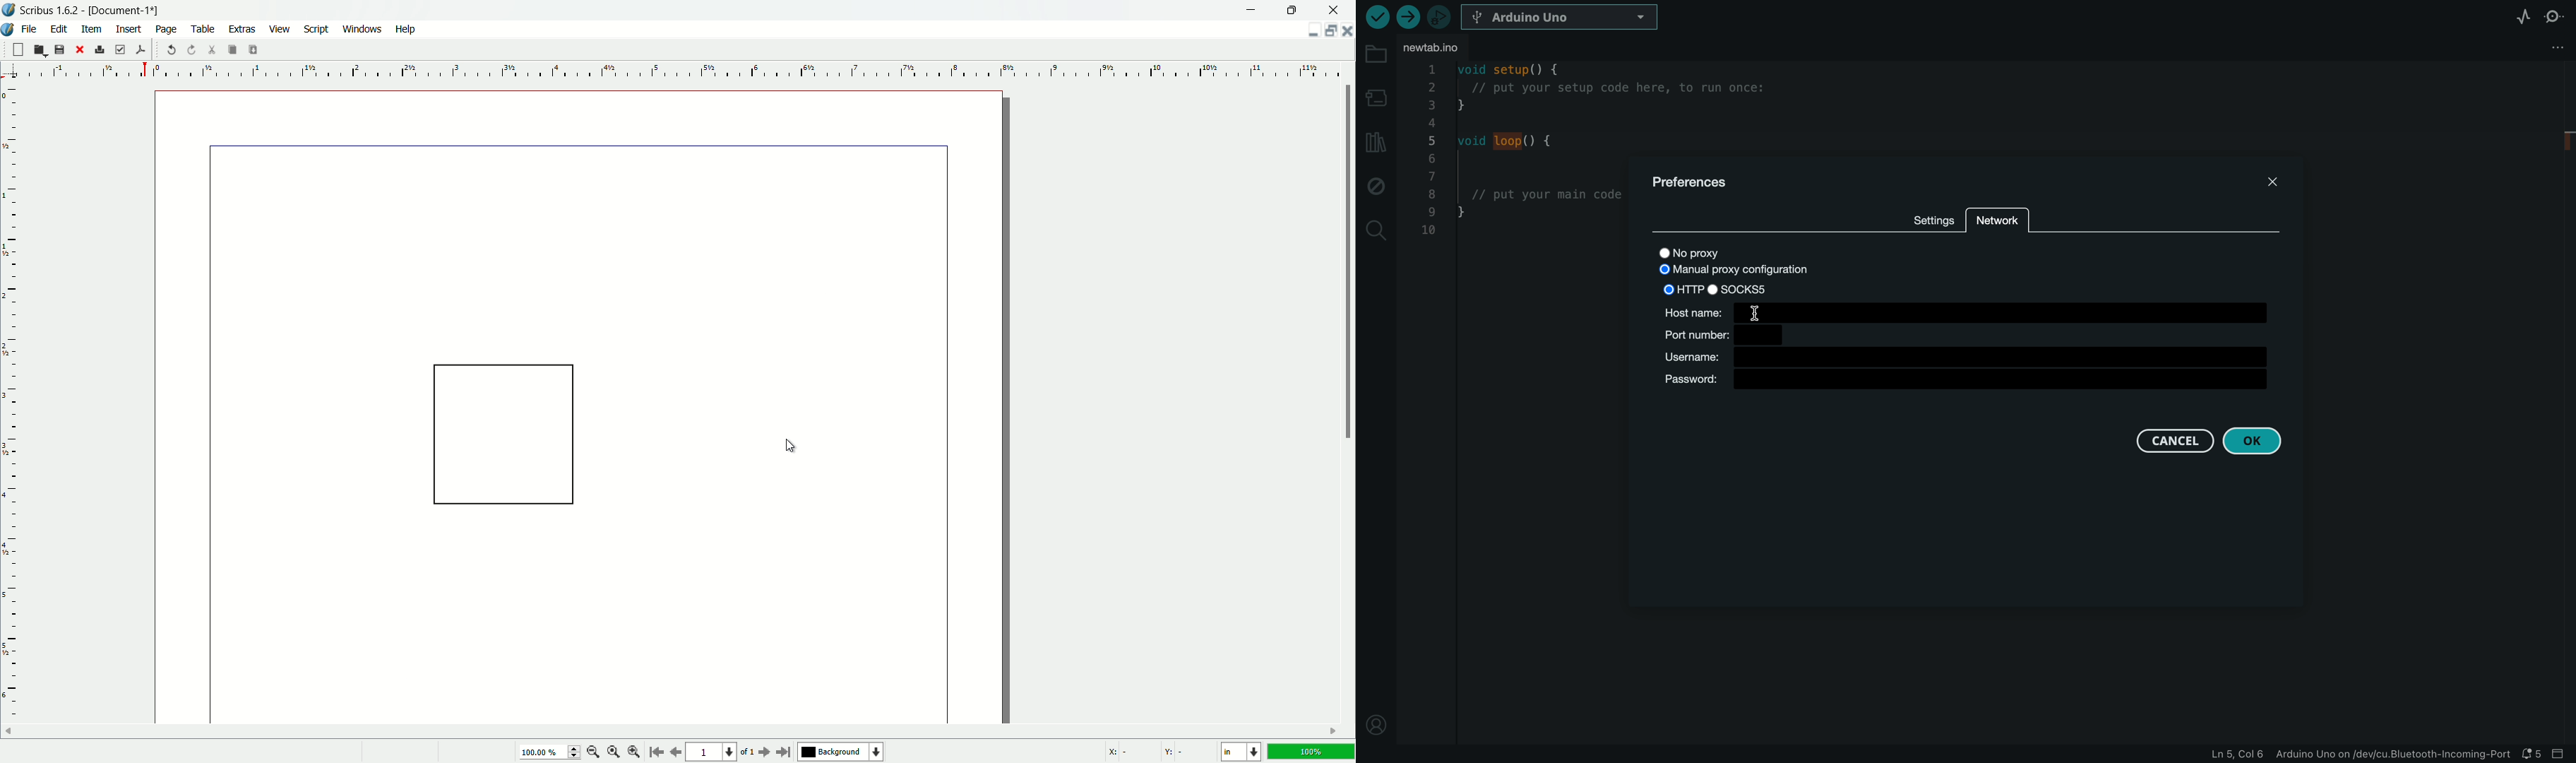  Describe the element at coordinates (653, 751) in the screenshot. I see `go to start page` at that location.